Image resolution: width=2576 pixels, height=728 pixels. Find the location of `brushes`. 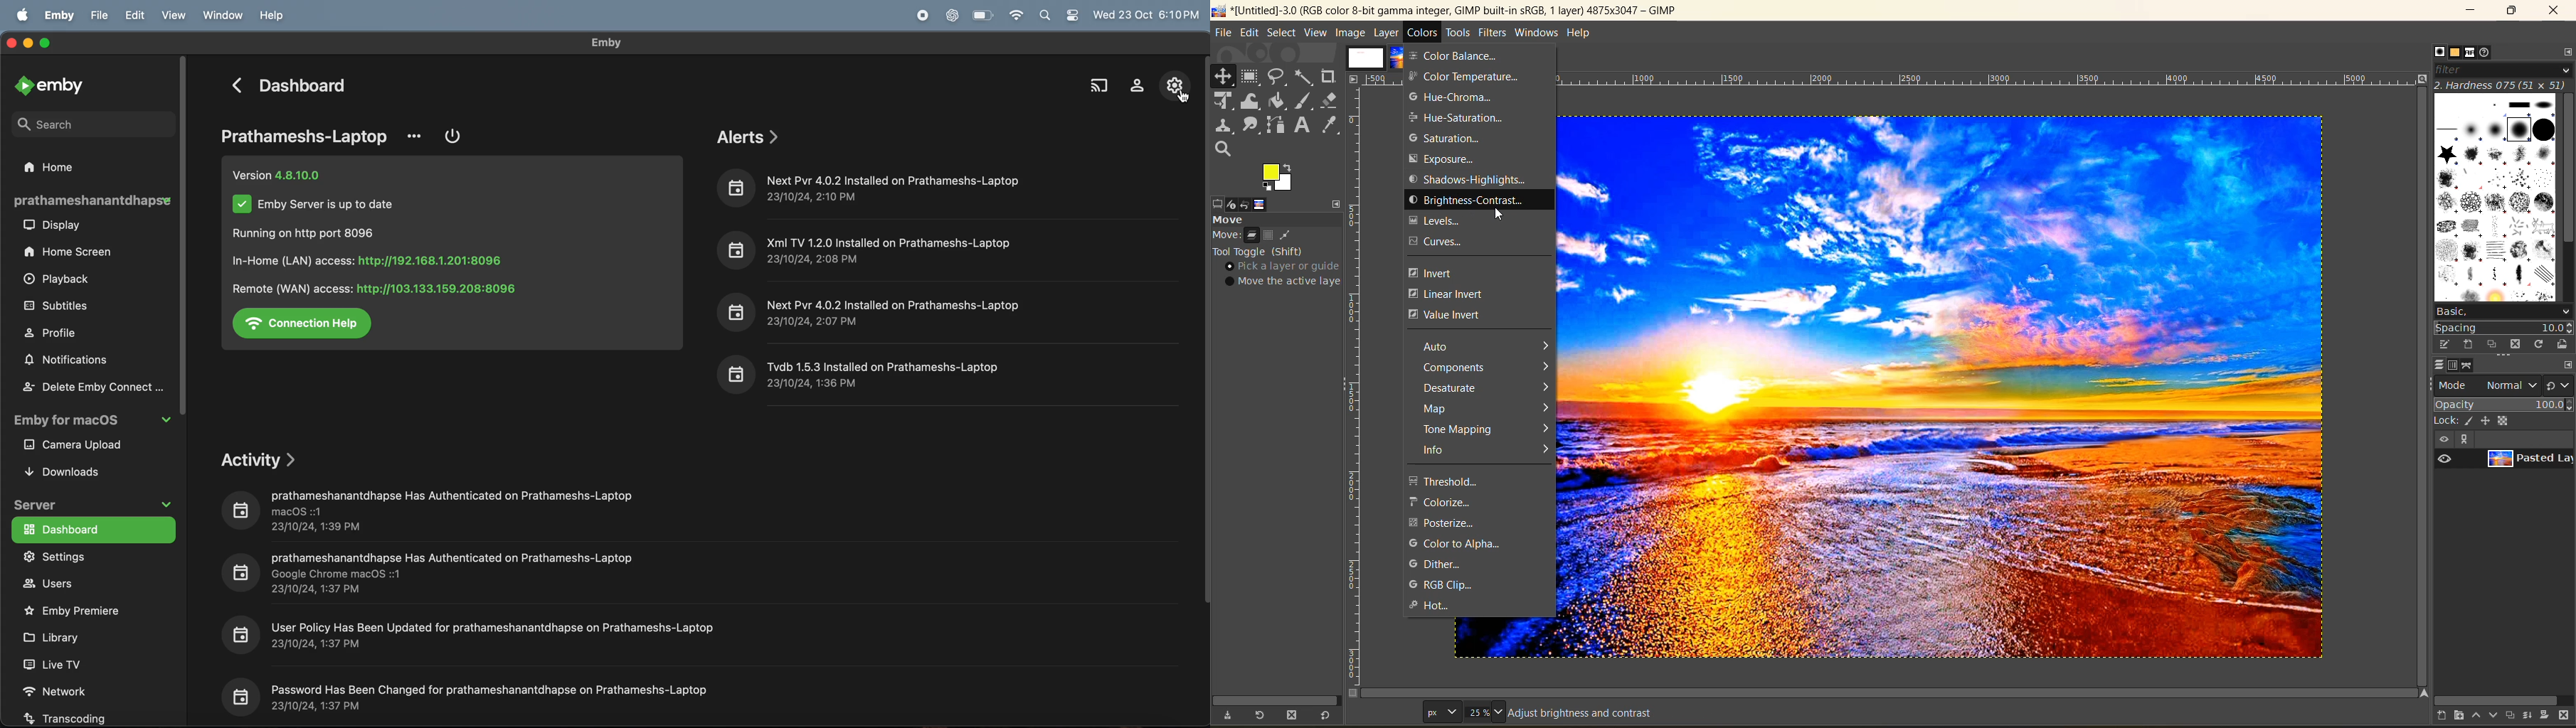

brushes is located at coordinates (2496, 198).